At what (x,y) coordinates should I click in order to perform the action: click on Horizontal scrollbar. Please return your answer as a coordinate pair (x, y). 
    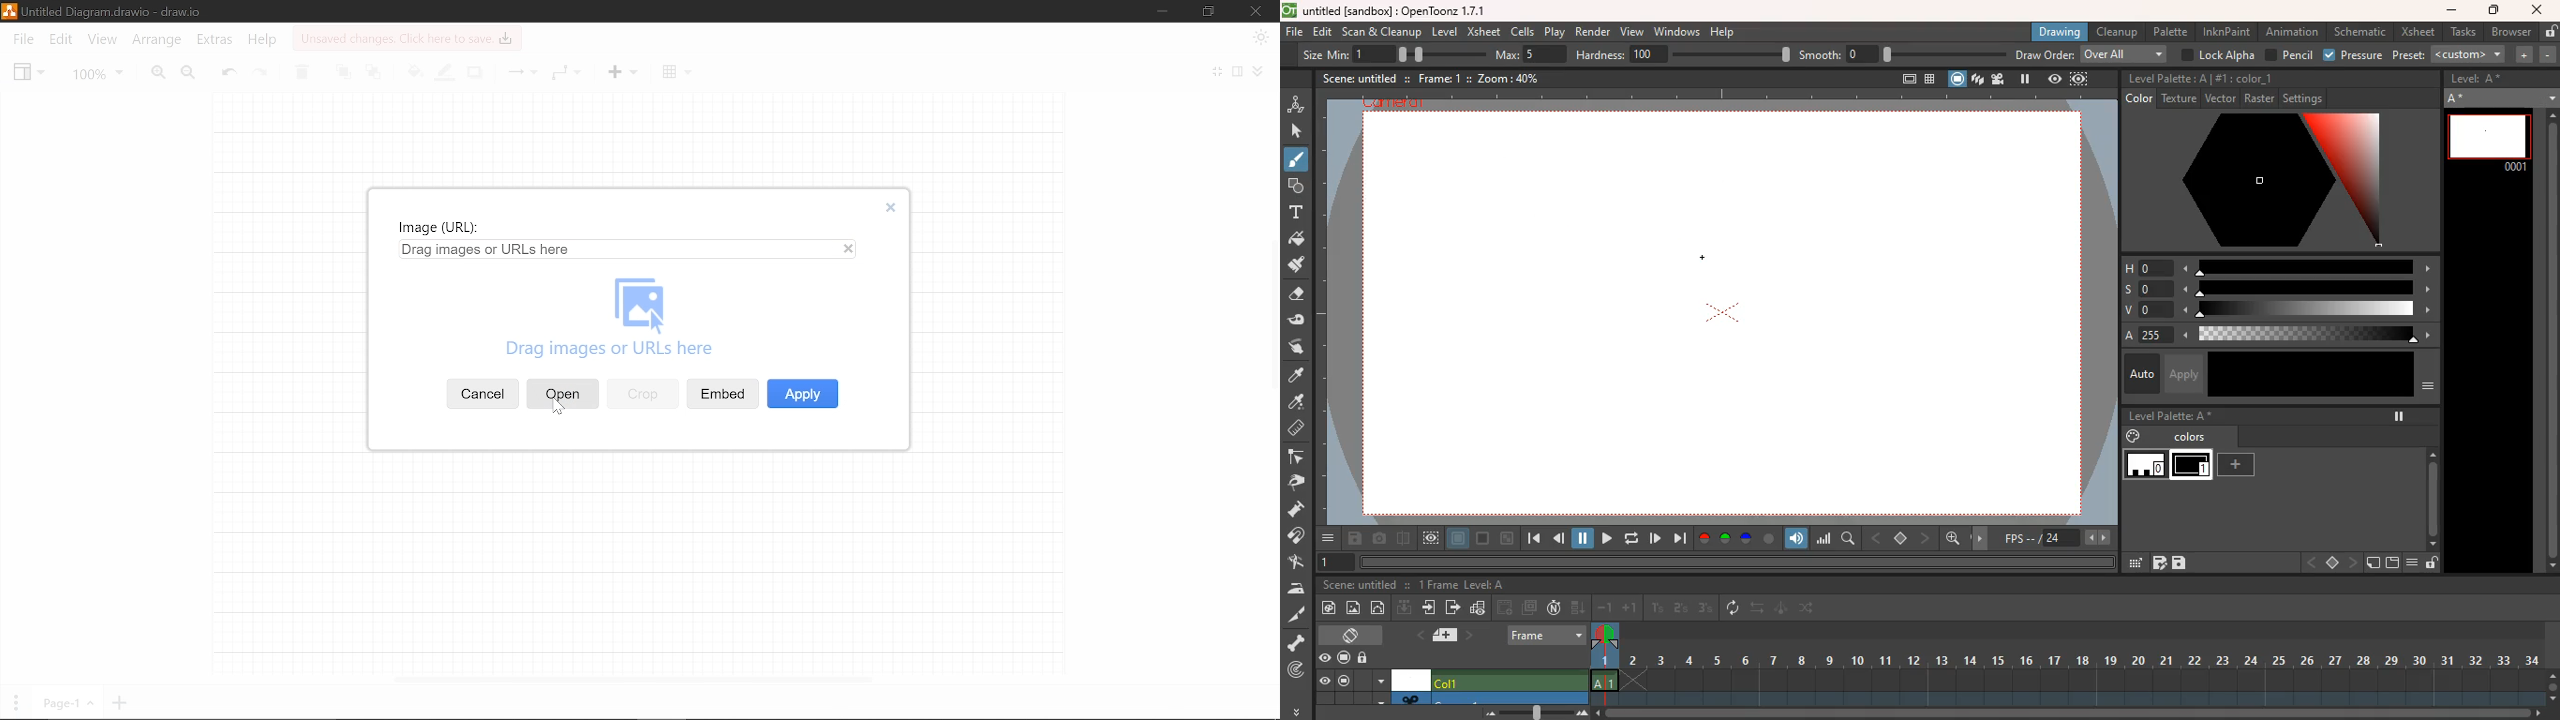
    Looking at the image, I should click on (634, 679).